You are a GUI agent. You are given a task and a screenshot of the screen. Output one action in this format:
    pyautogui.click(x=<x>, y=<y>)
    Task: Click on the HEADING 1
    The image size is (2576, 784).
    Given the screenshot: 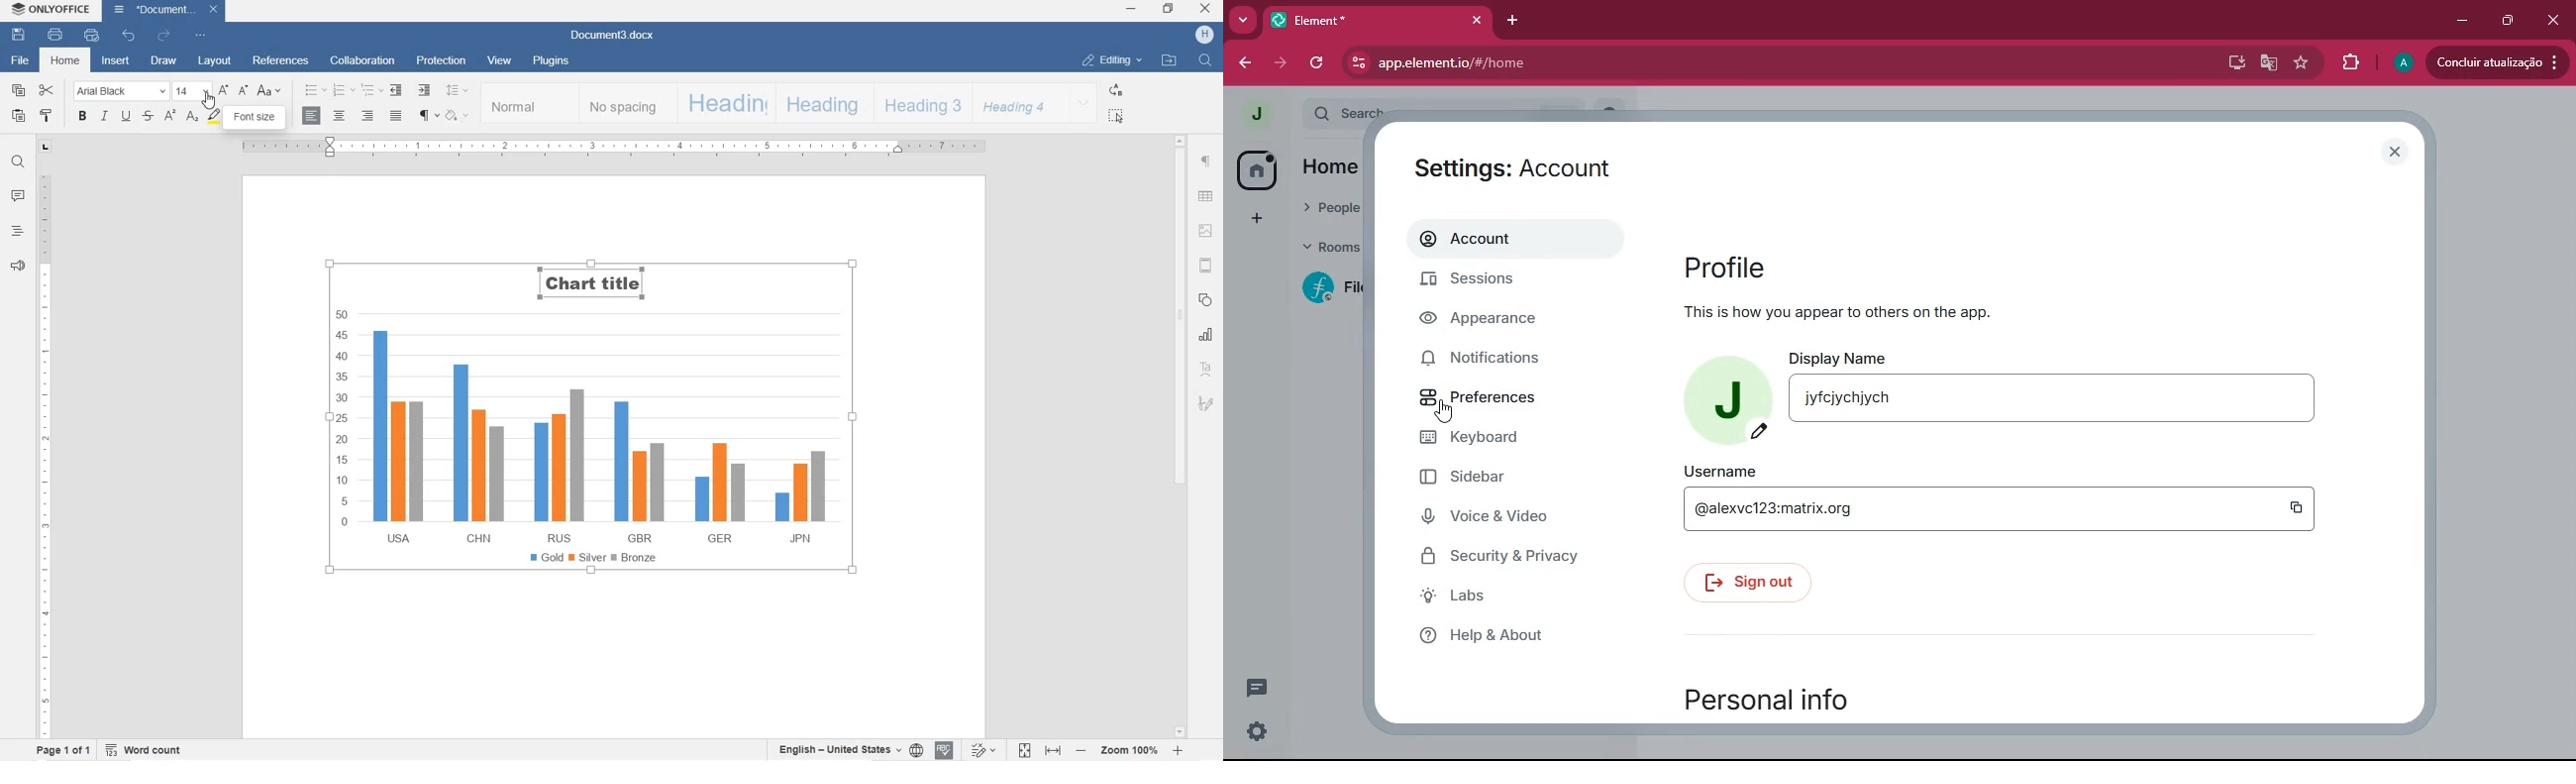 What is the action you would take?
    pyautogui.click(x=724, y=104)
    